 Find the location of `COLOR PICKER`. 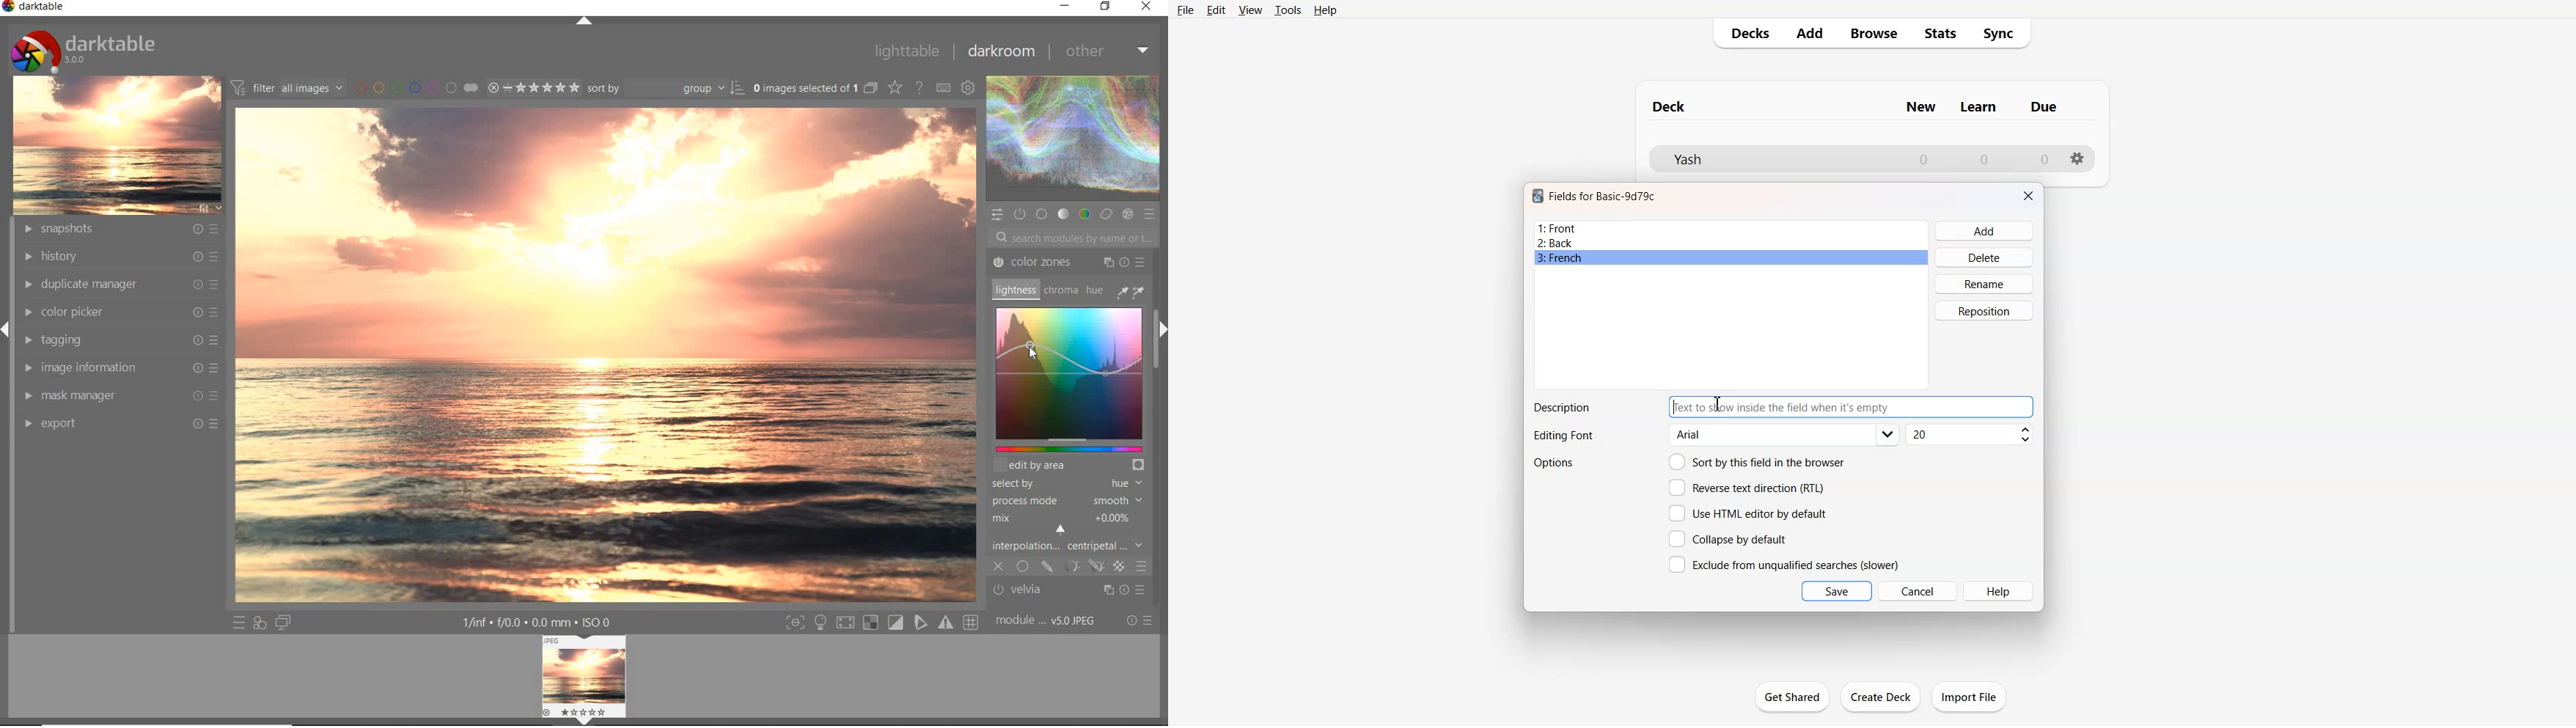

COLOR PICKER is located at coordinates (124, 311).